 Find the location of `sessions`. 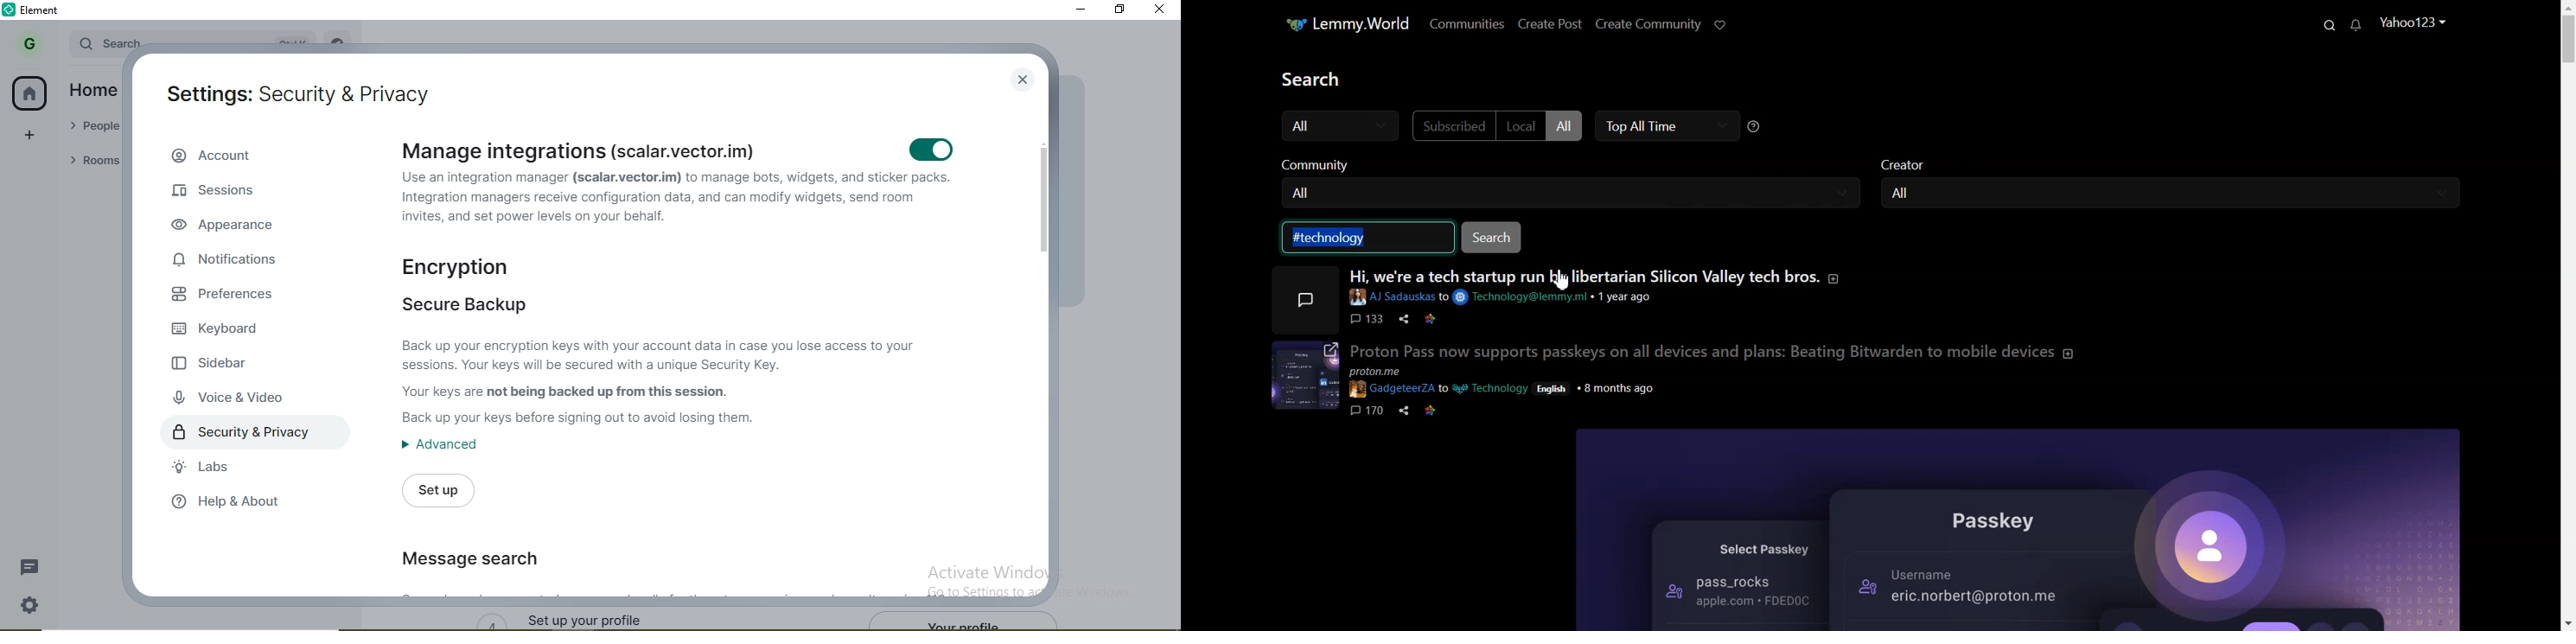

sessions is located at coordinates (231, 195).